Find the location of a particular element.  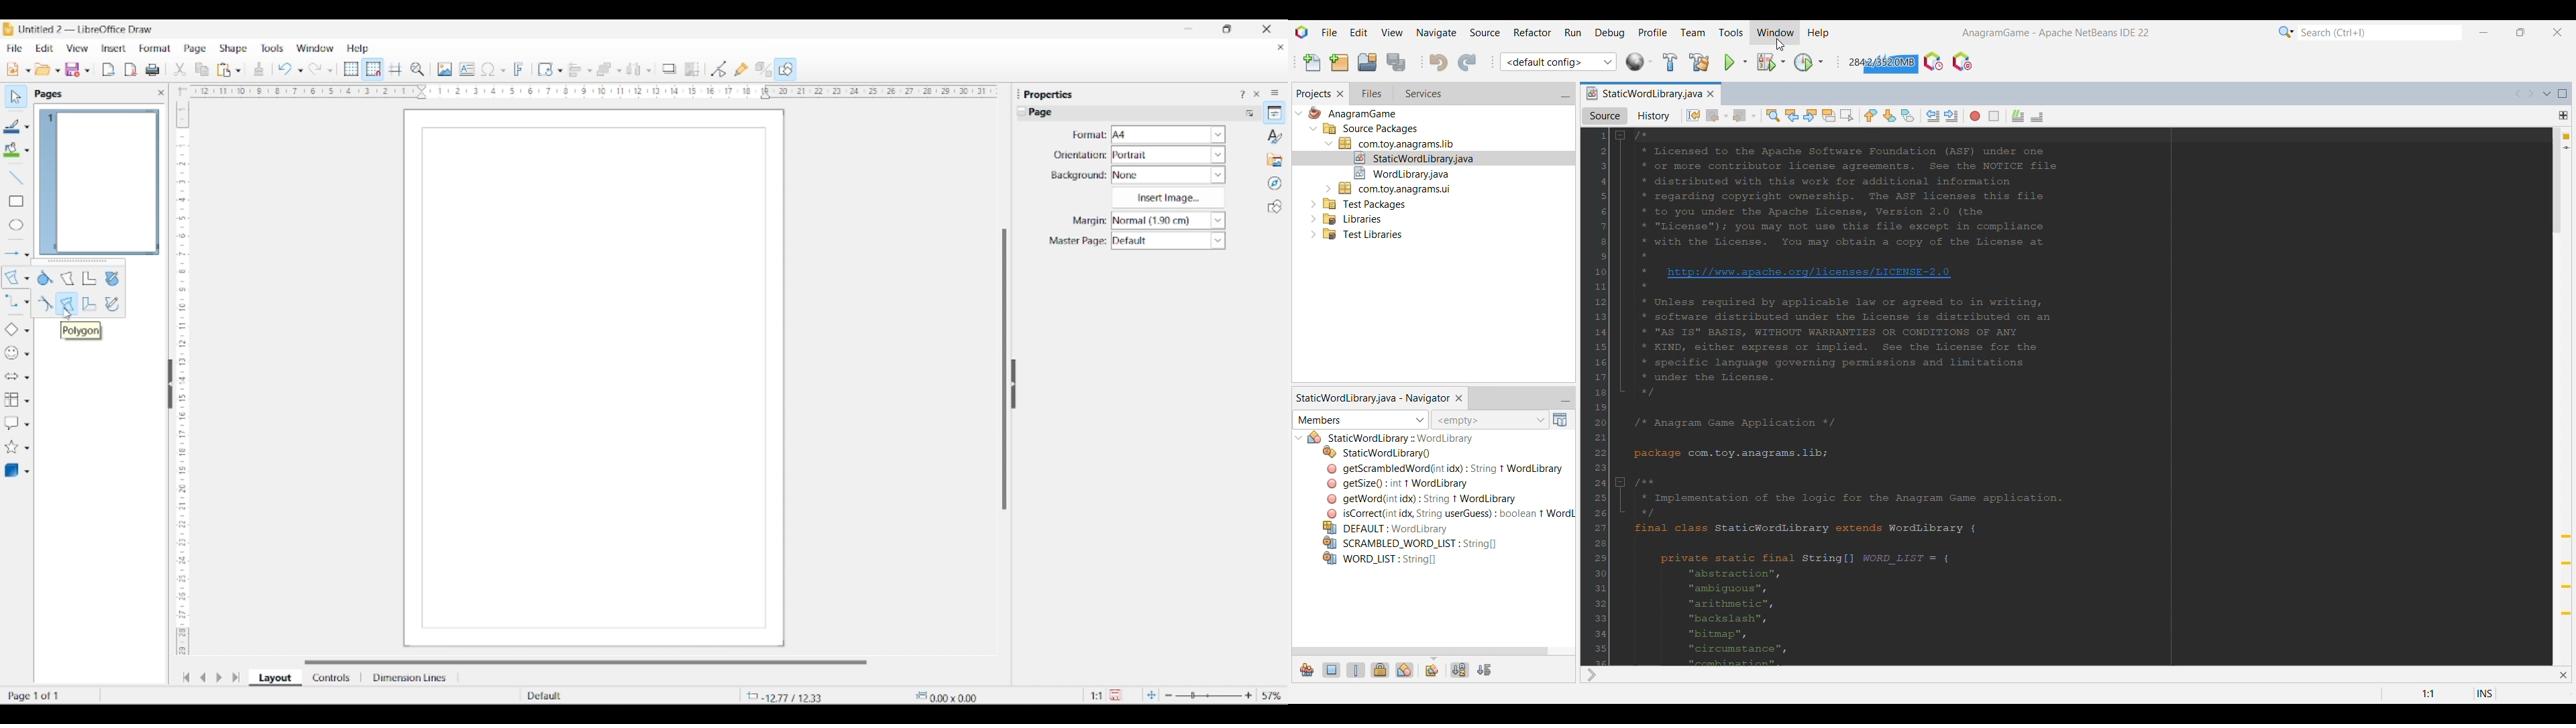

Block arrow options is located at coordinates (27, 377).